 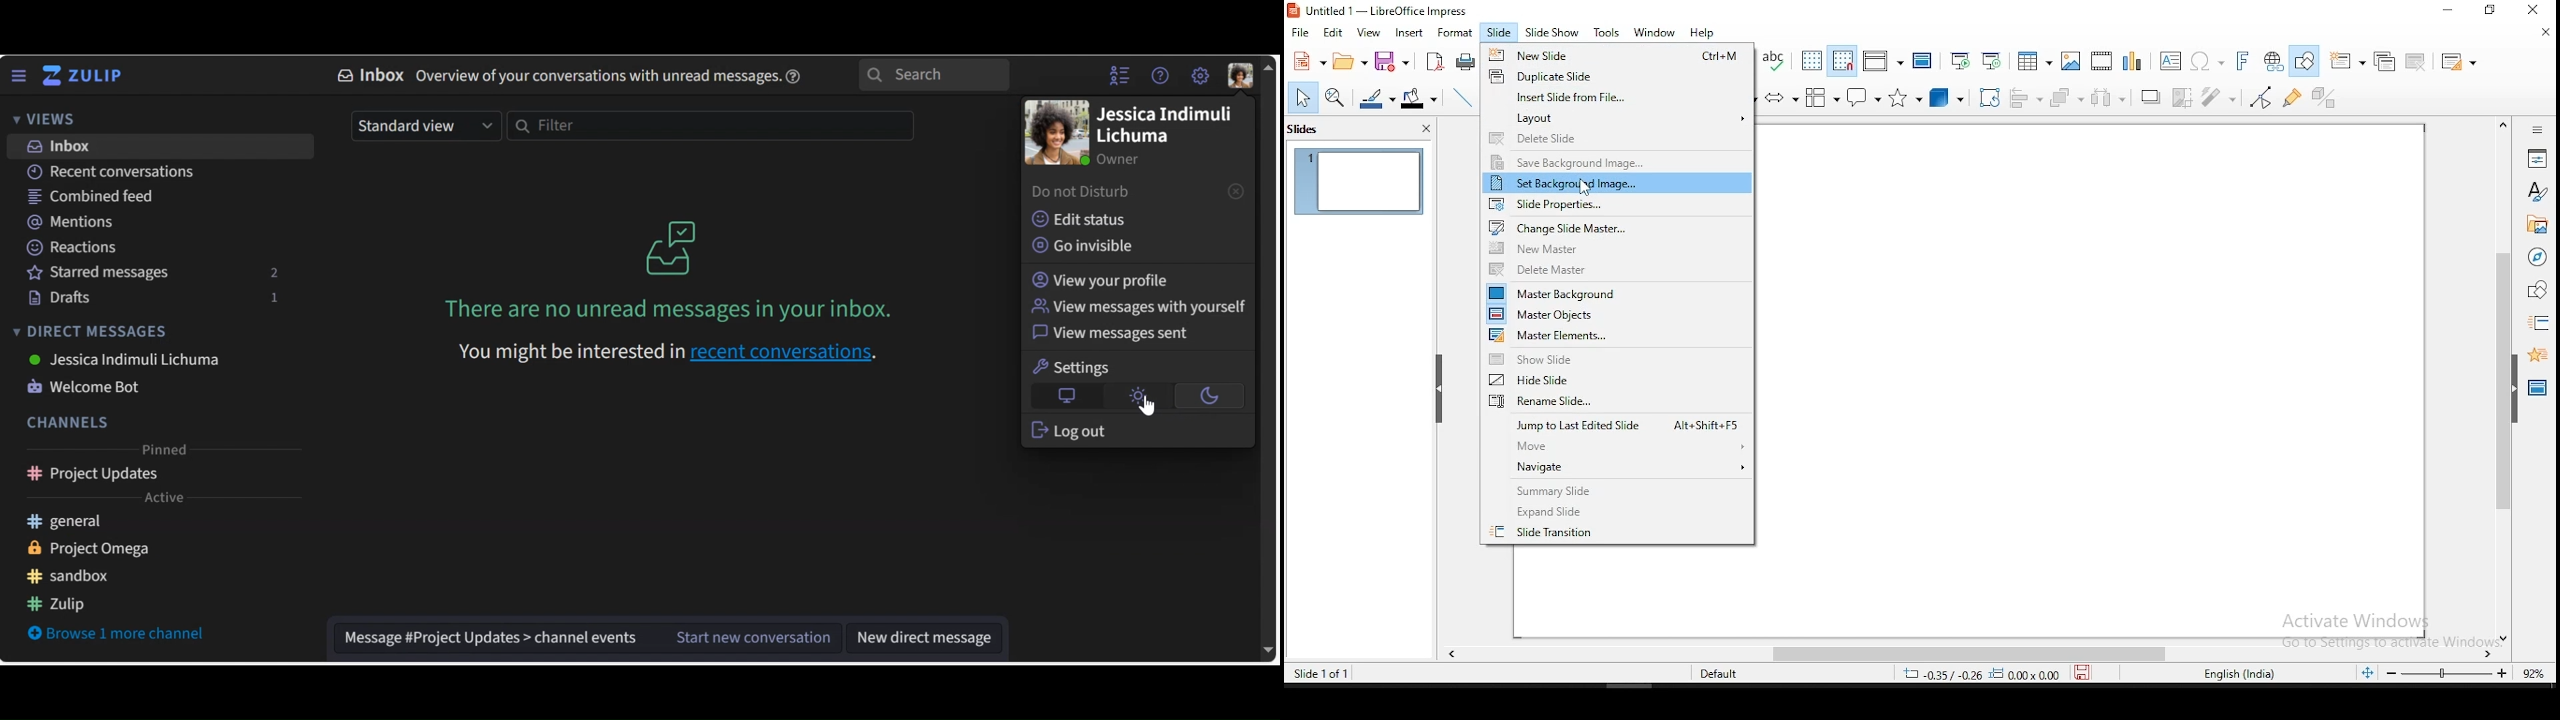 What do you see at coordinates (1085, 193) in the screenshot?
I see `Do not disturb` at bounding box center [1085, 193].